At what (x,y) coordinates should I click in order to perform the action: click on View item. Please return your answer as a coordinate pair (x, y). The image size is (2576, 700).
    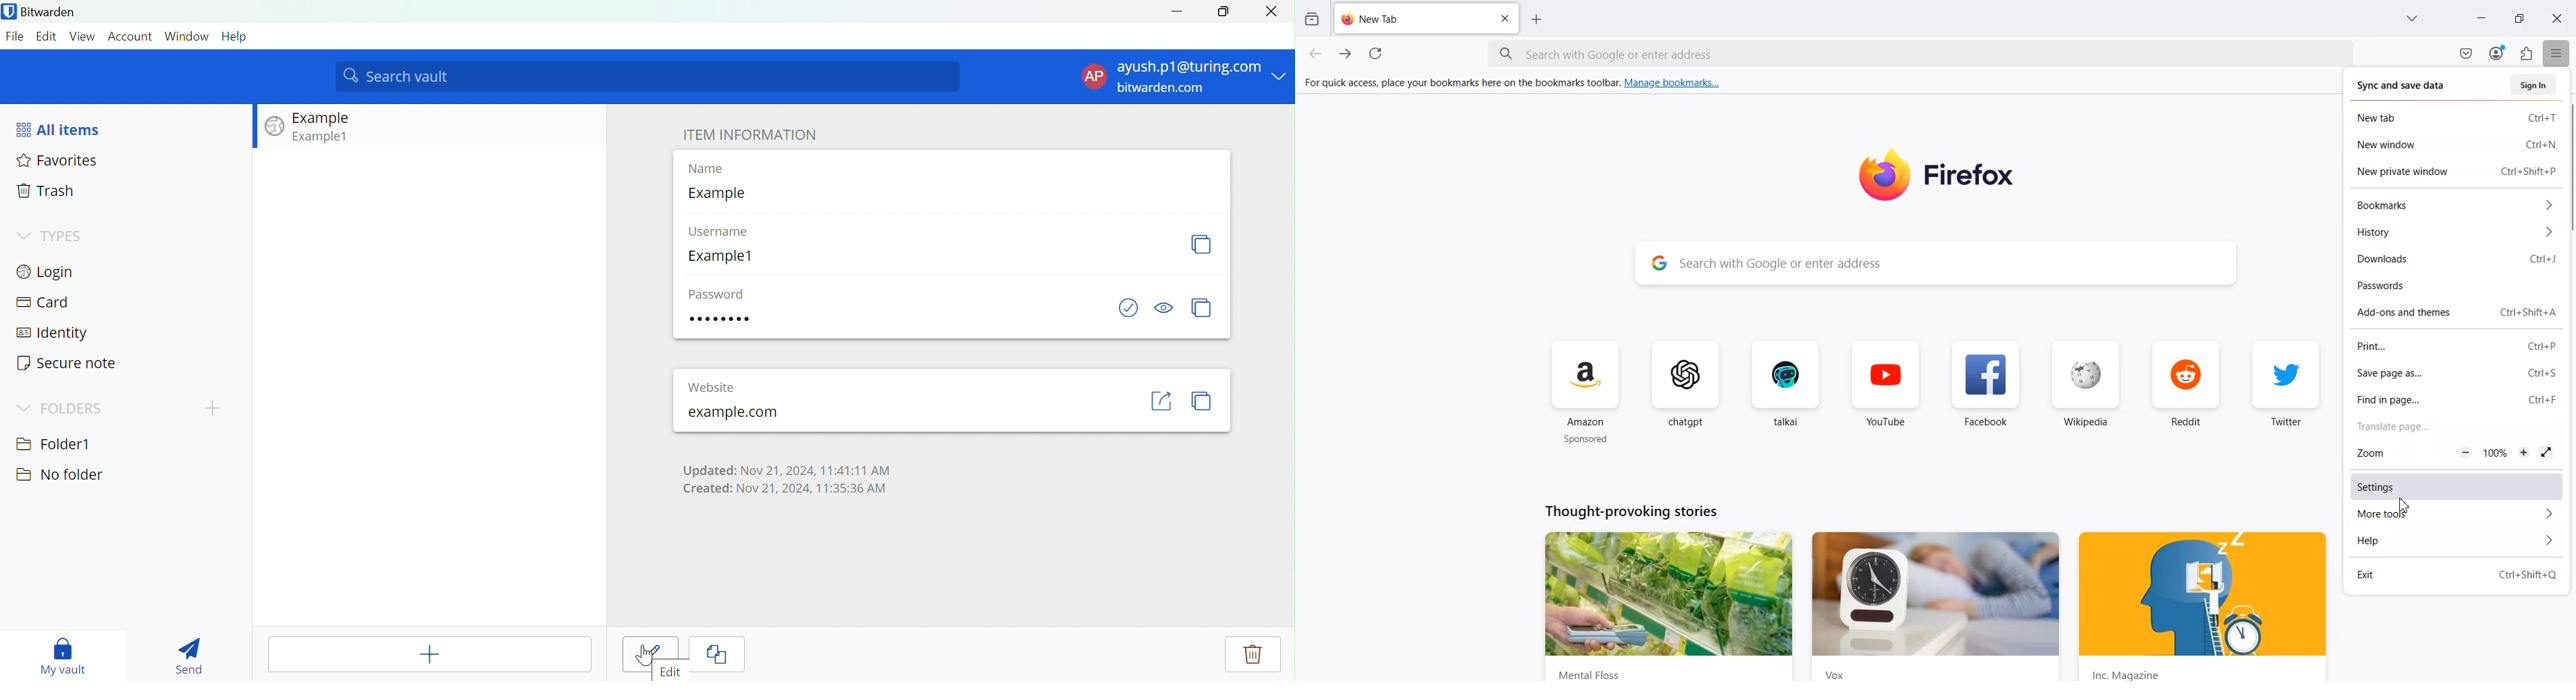
    Looking at the image, I should click on (365, 154).